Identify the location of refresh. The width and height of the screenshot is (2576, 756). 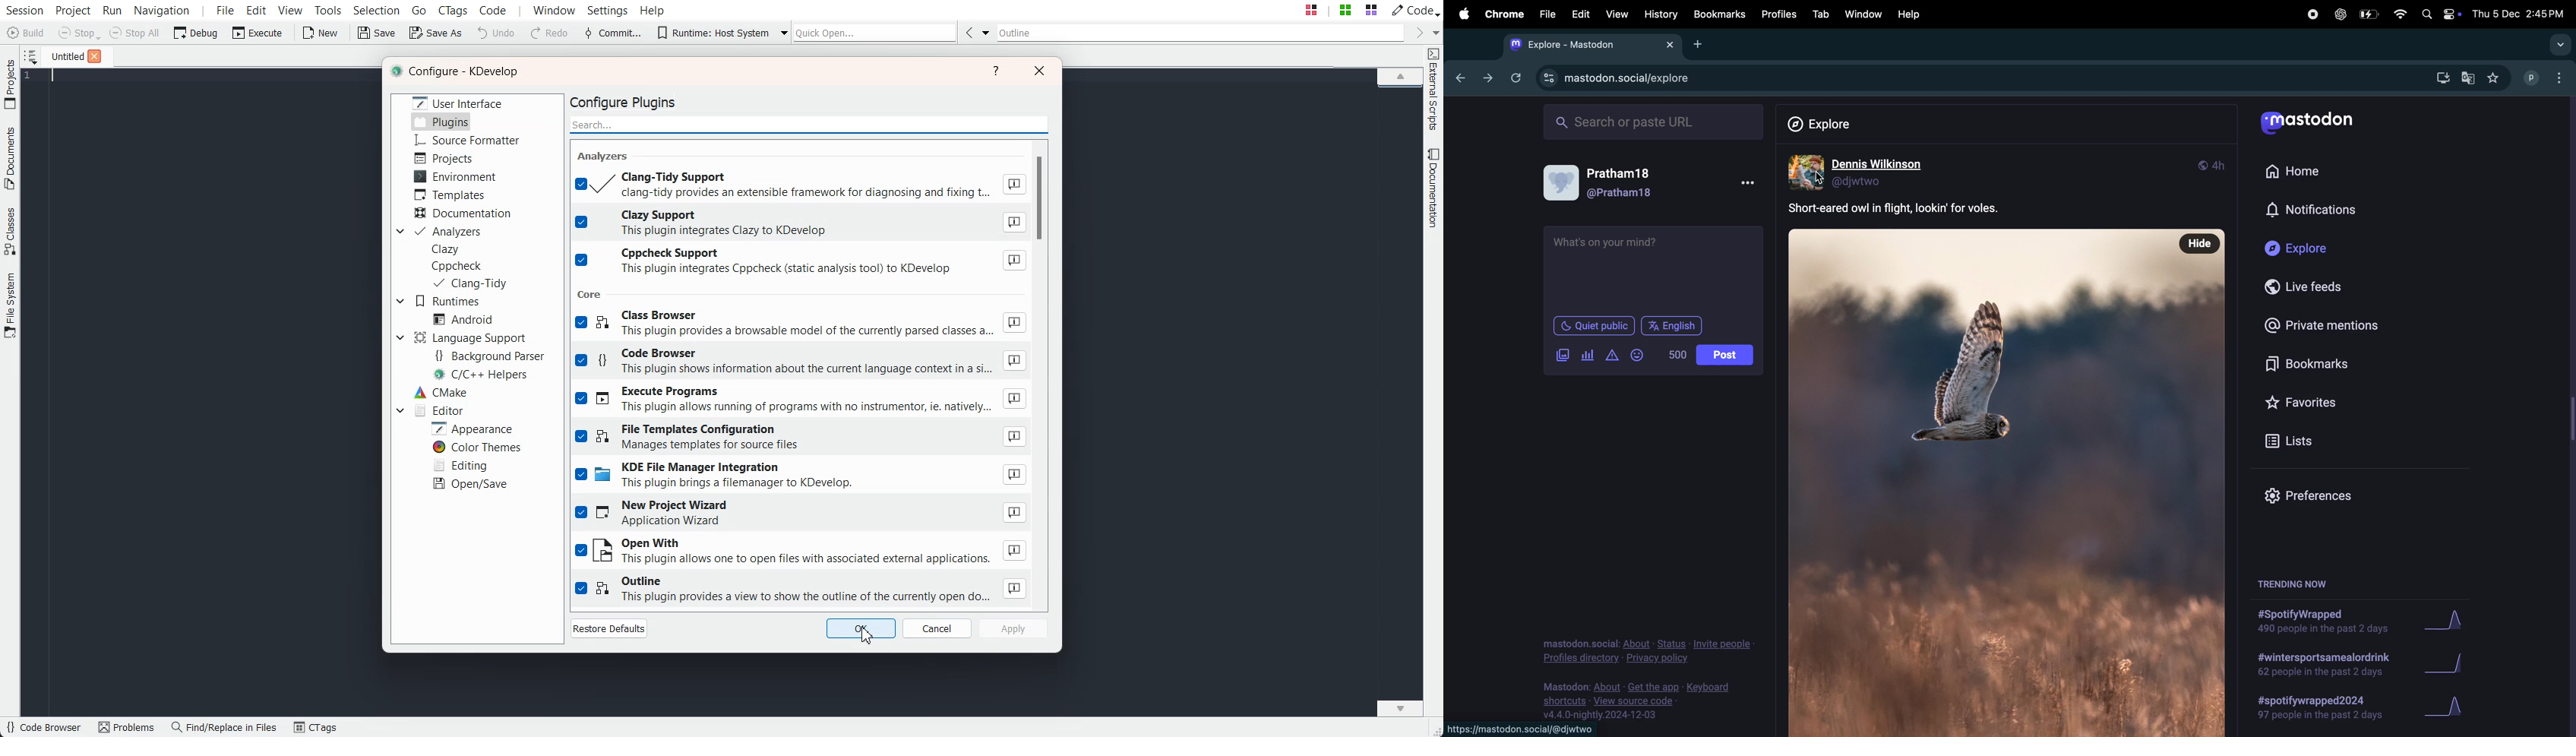
(1515, 77).